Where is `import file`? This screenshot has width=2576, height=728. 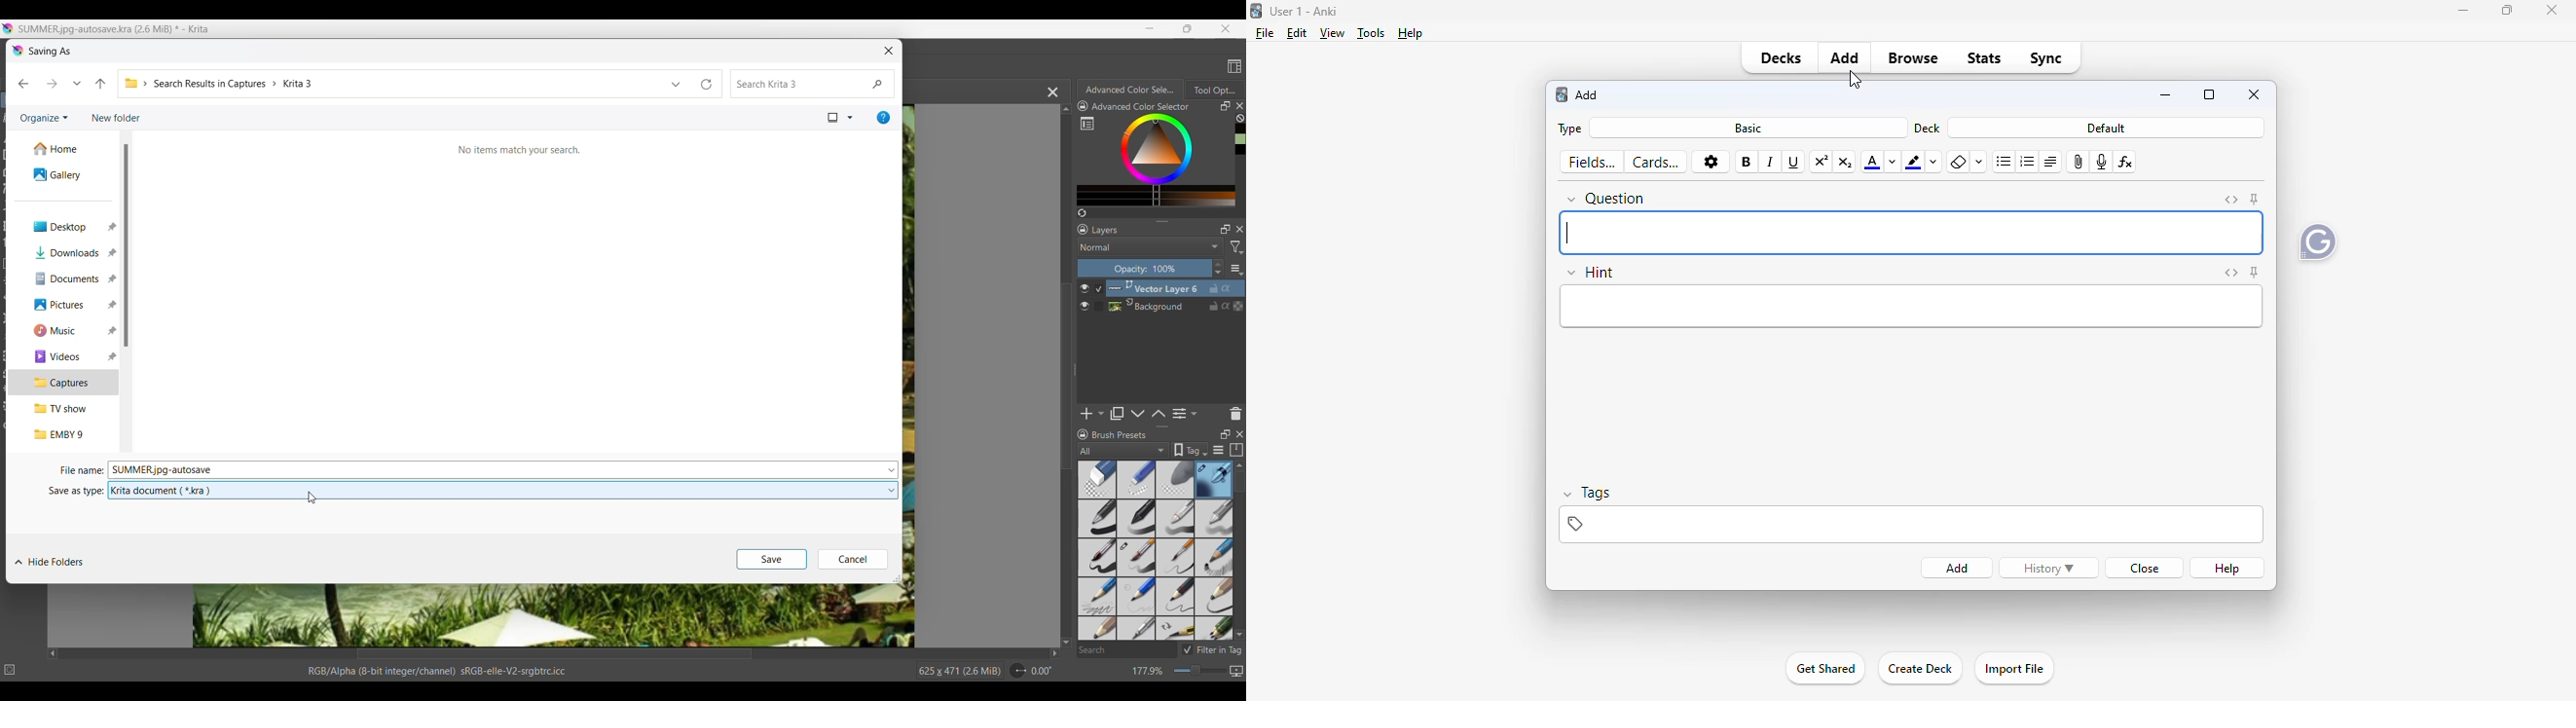 import file is located at coordinates (2013, 669).